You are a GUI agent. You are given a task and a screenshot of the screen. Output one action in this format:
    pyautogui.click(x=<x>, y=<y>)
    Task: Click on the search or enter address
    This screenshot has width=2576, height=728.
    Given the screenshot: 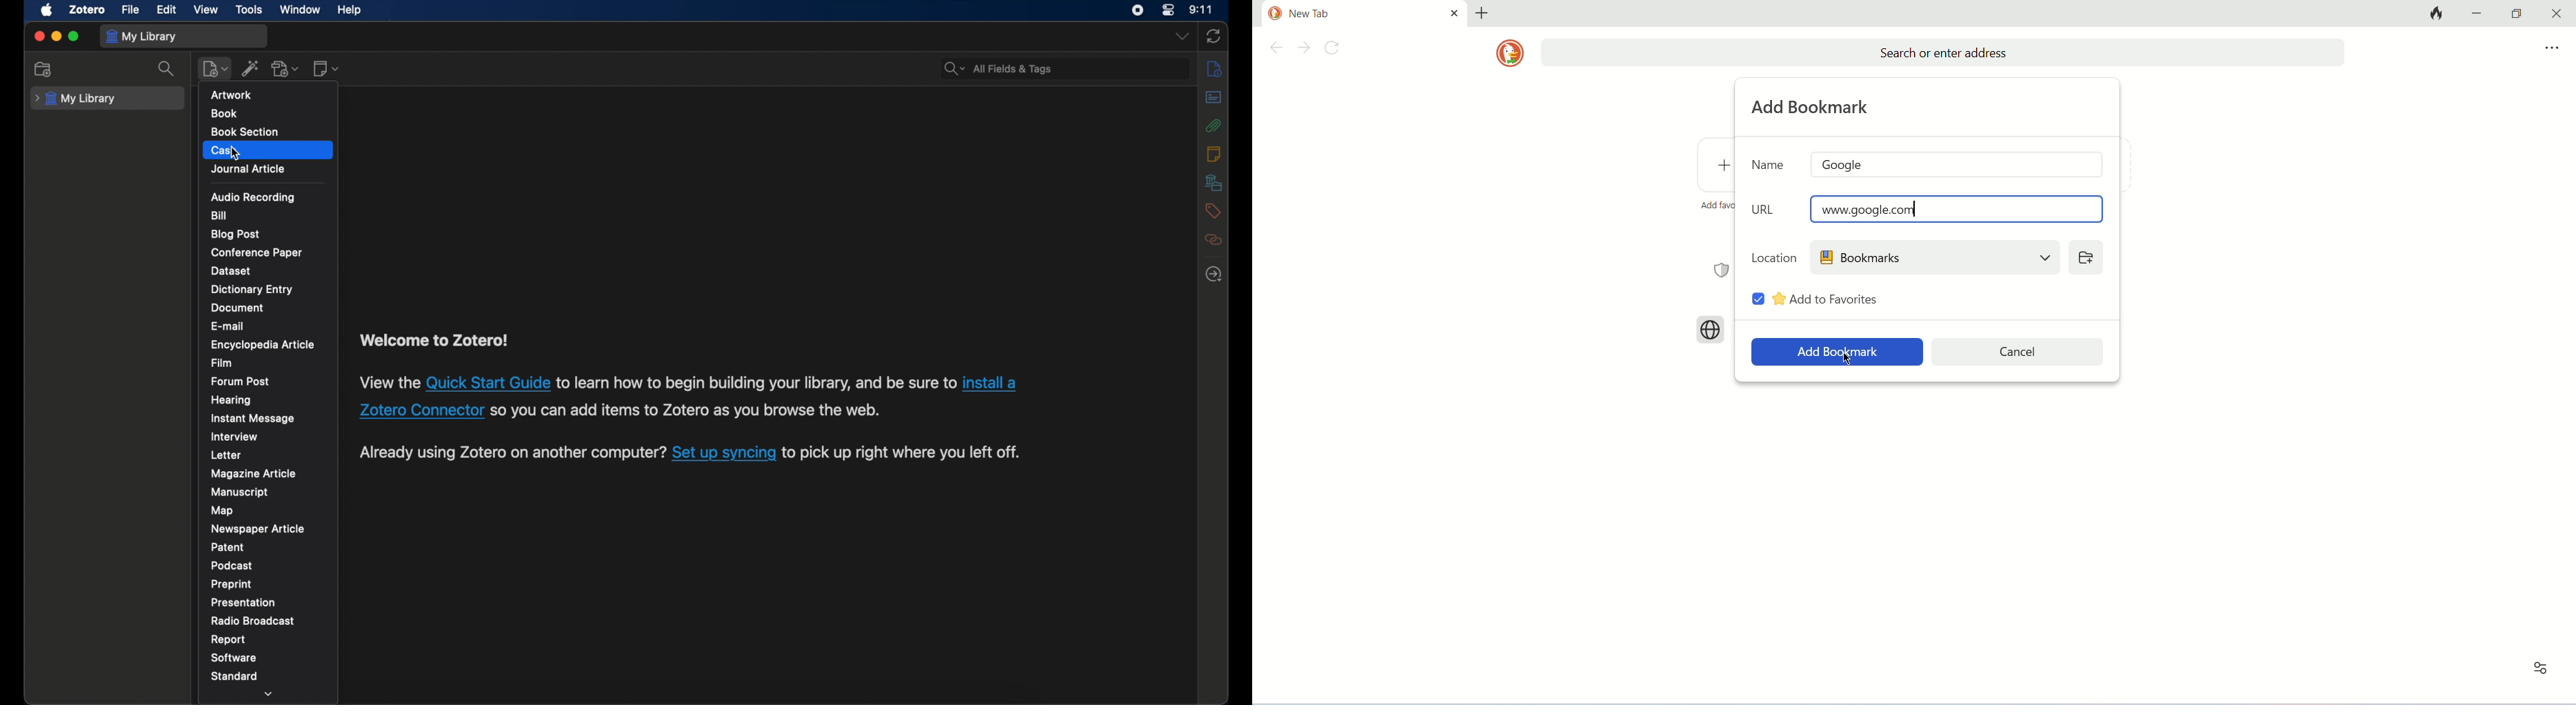 What is the action you would take?
    pyautogui.click(x=1942, y=53)
    